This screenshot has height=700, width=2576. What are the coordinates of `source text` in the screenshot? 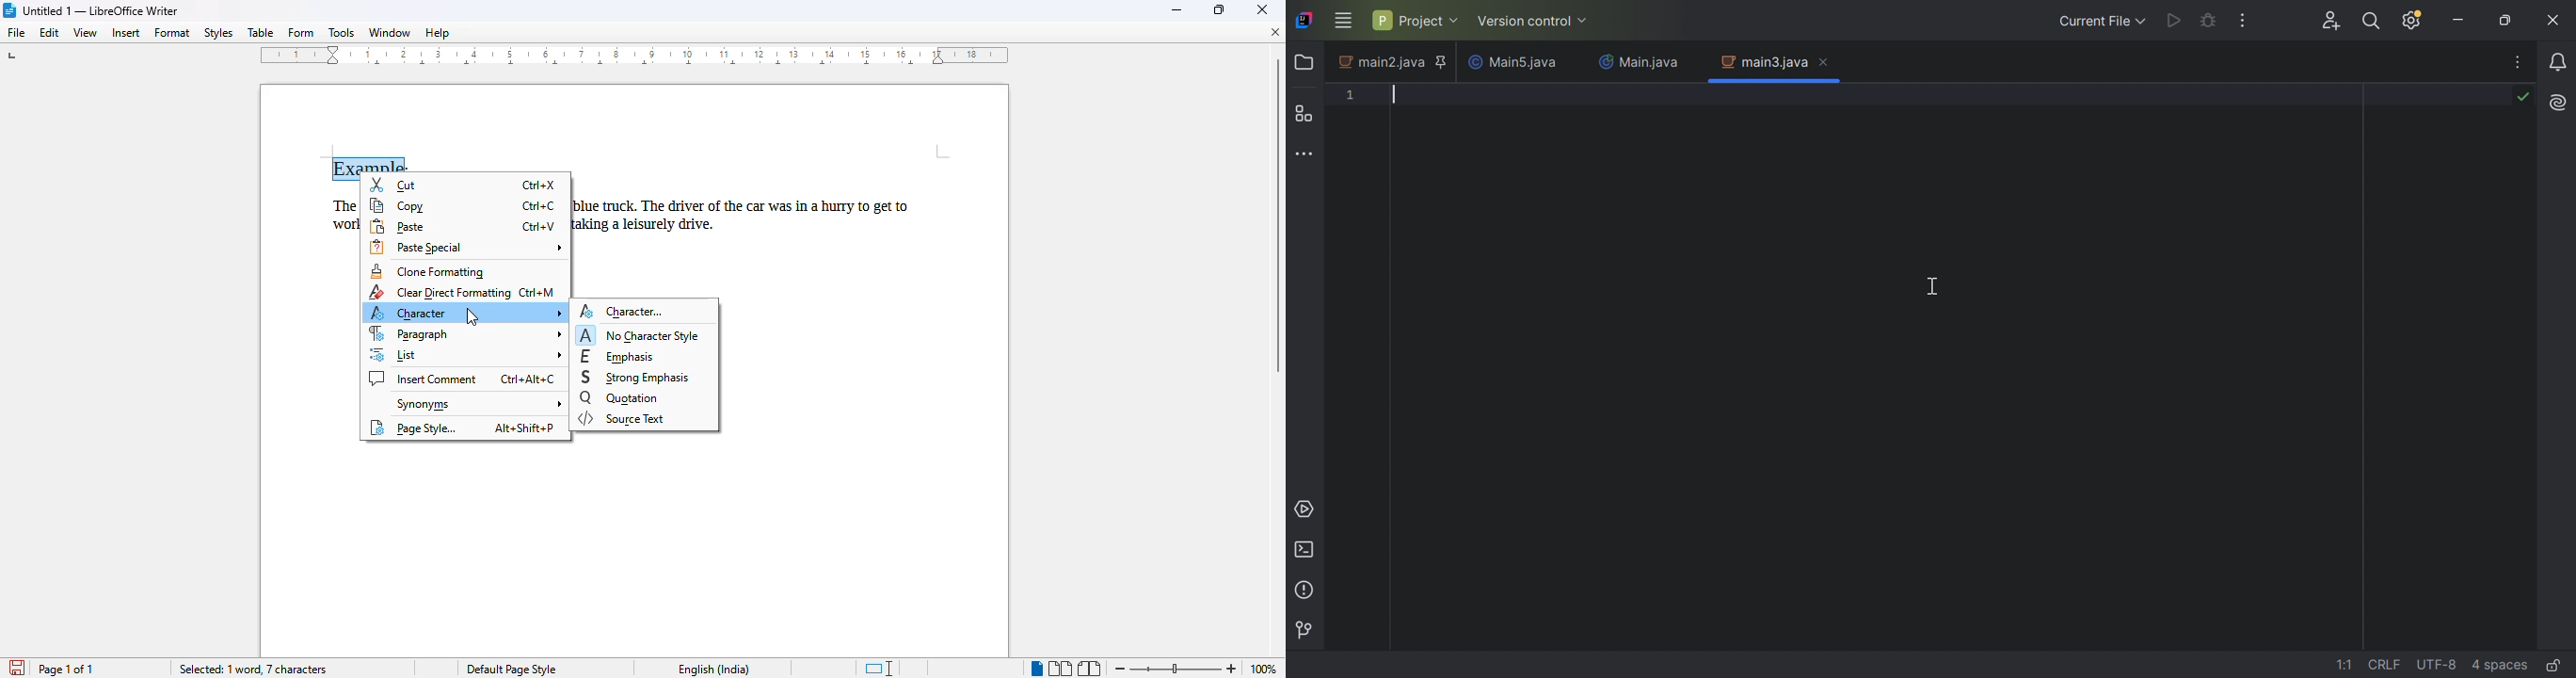 It's located at (621, 417).